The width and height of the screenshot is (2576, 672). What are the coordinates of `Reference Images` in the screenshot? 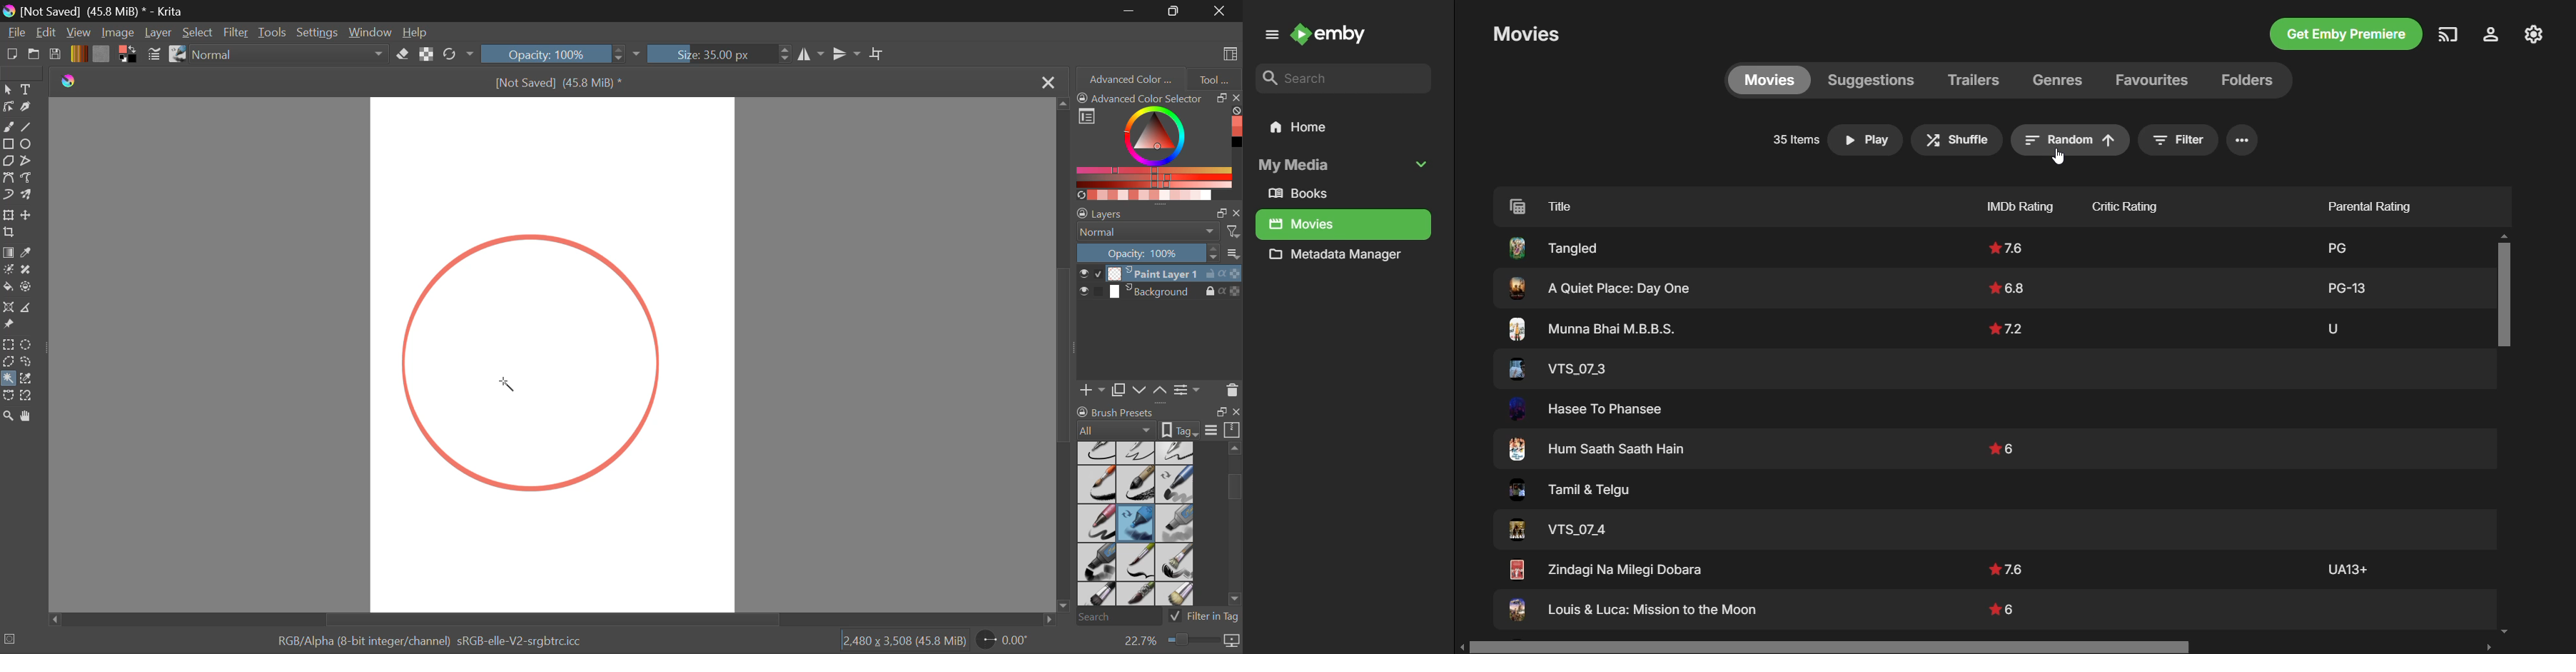 It's located at (11, 325).